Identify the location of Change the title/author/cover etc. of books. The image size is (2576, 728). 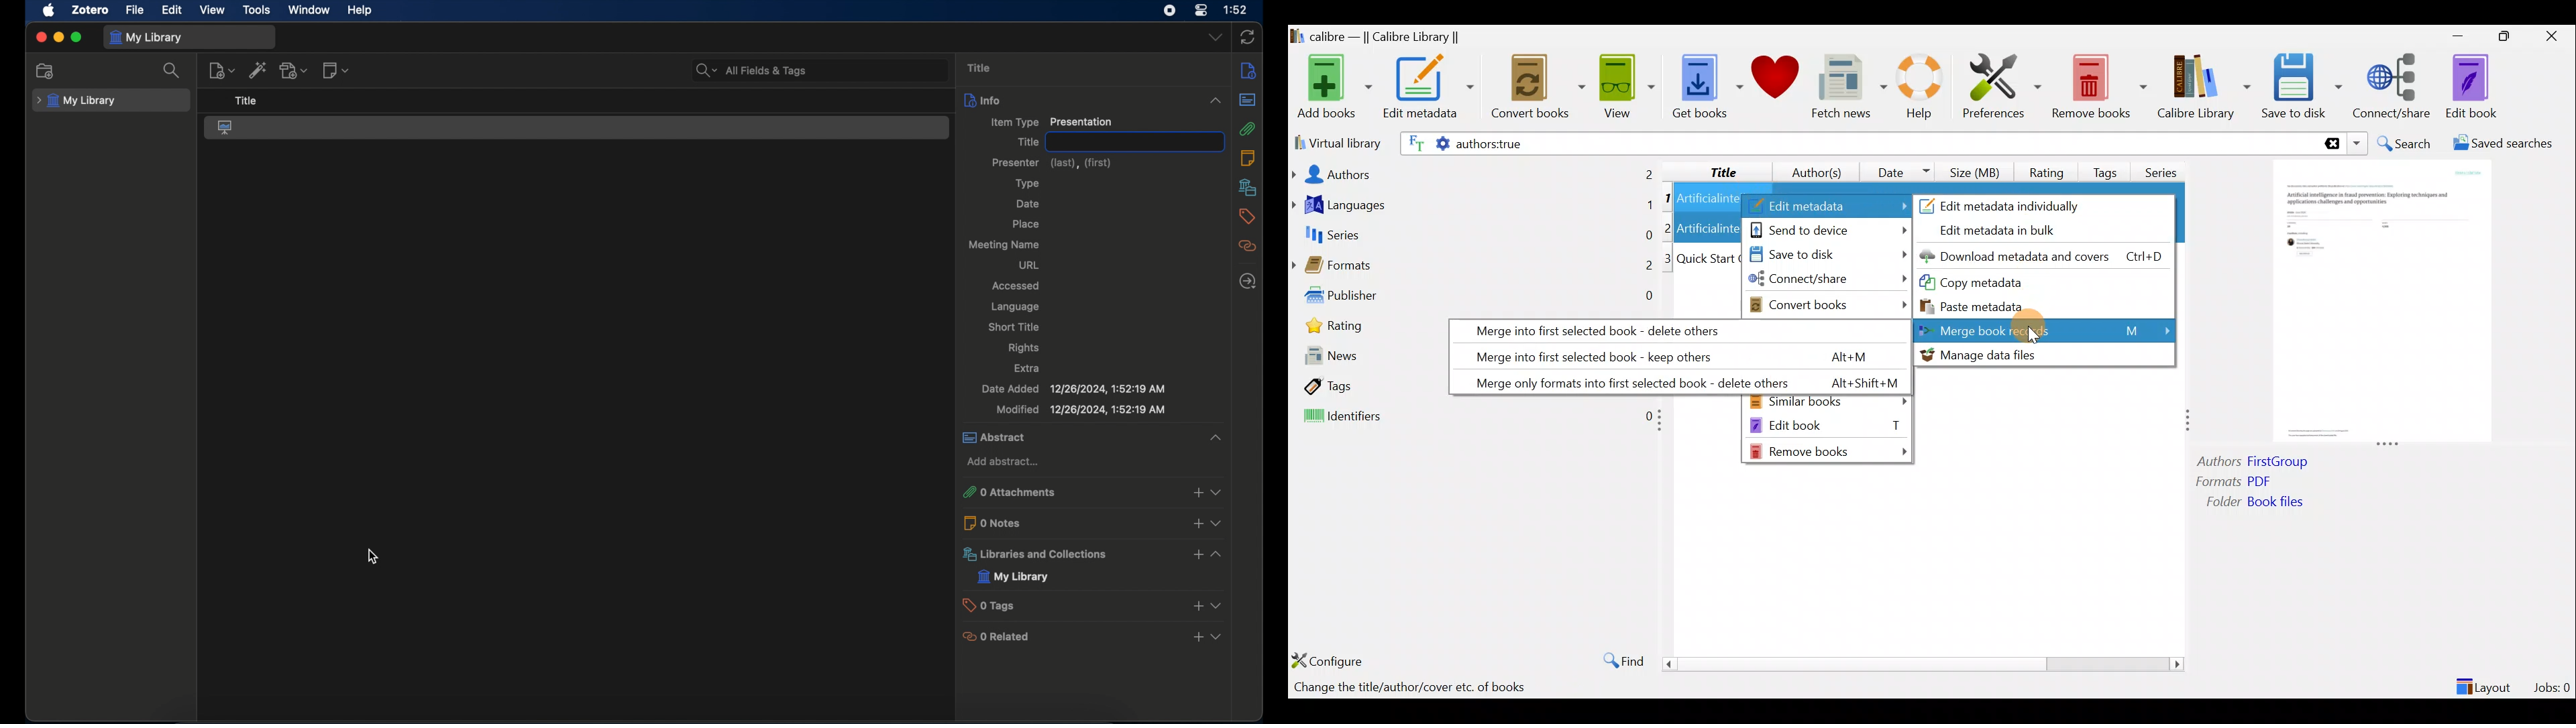
(1409, 688).